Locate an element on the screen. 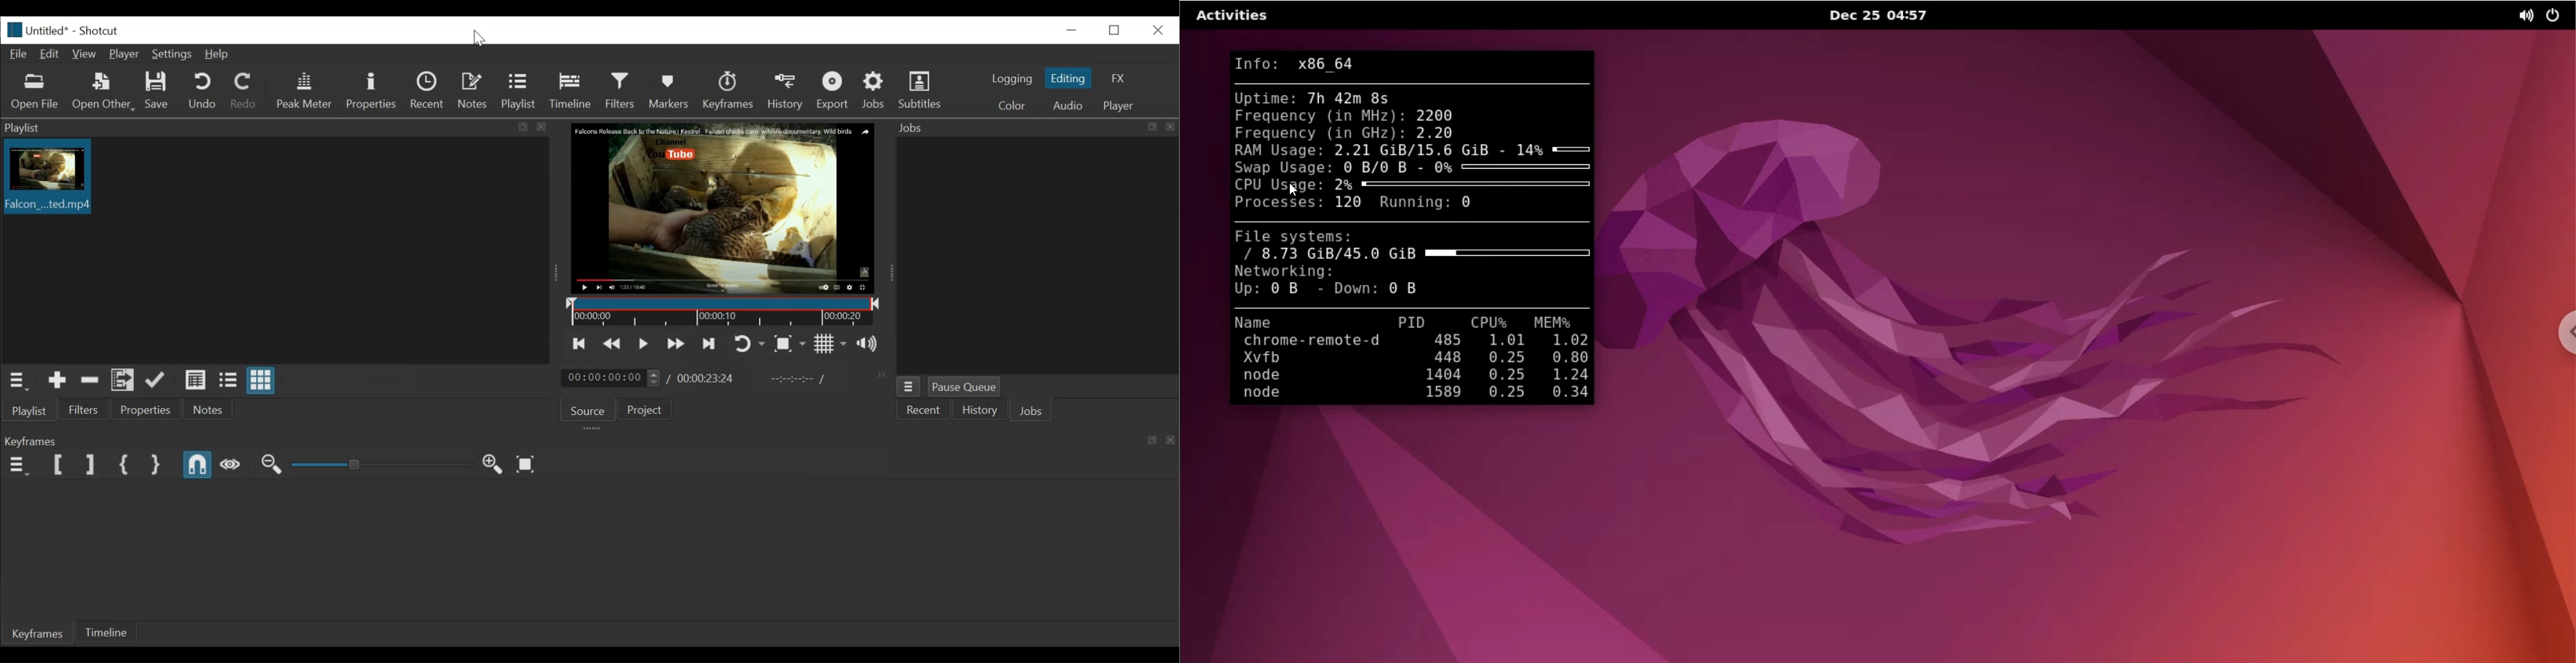 This screenshot has height=672, width=2576. Playlist menu is located at coordinates (16, 380).